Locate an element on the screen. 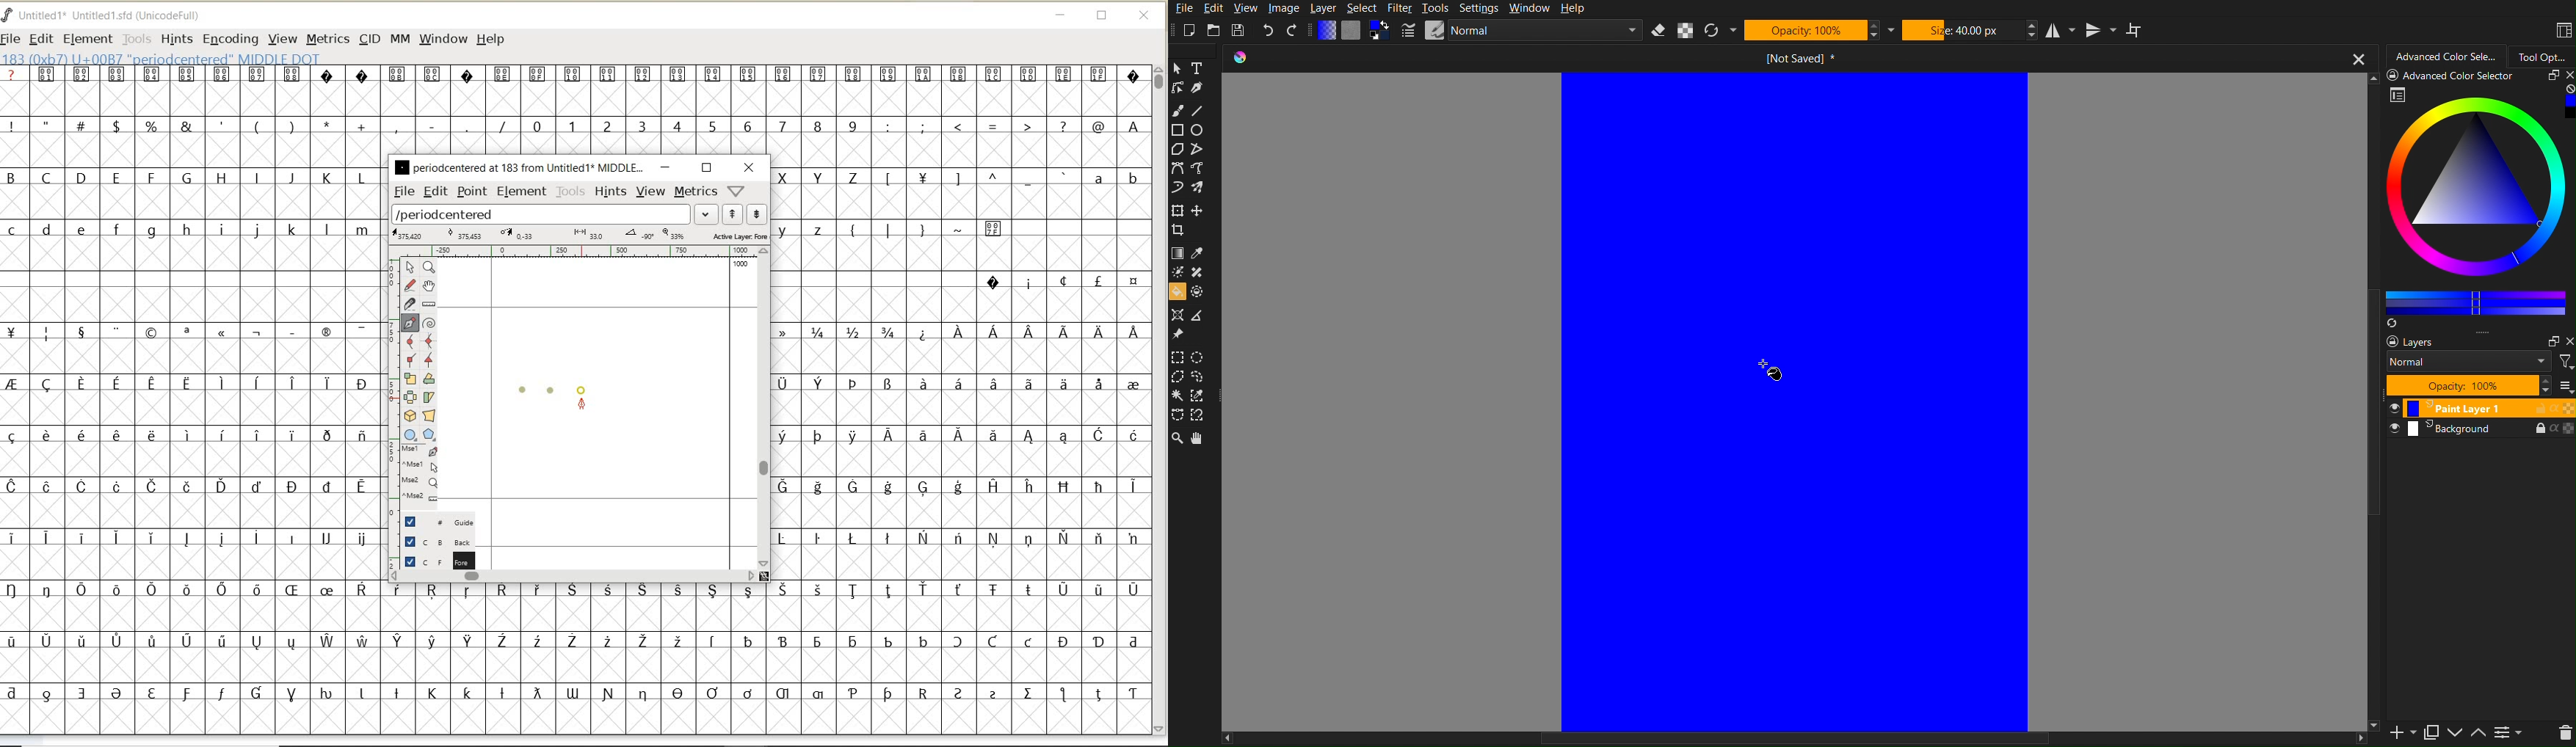  draw a freehand curve is located at coordinates (409, 283).